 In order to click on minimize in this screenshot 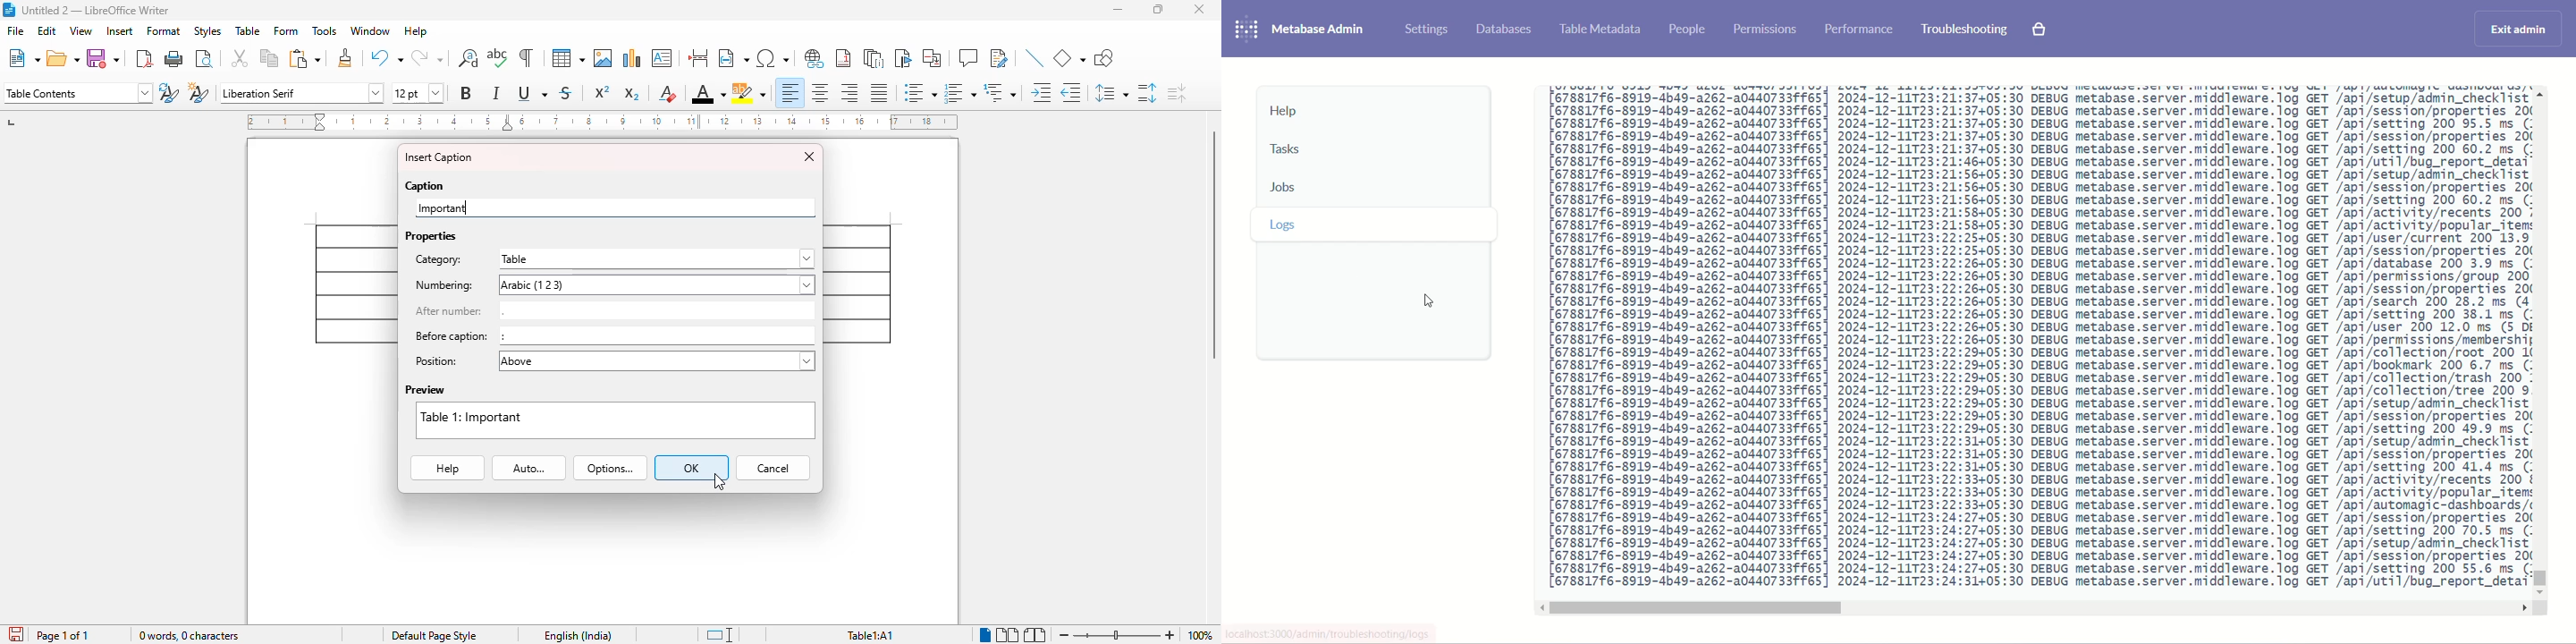, I will do `click(1118, 9)`.